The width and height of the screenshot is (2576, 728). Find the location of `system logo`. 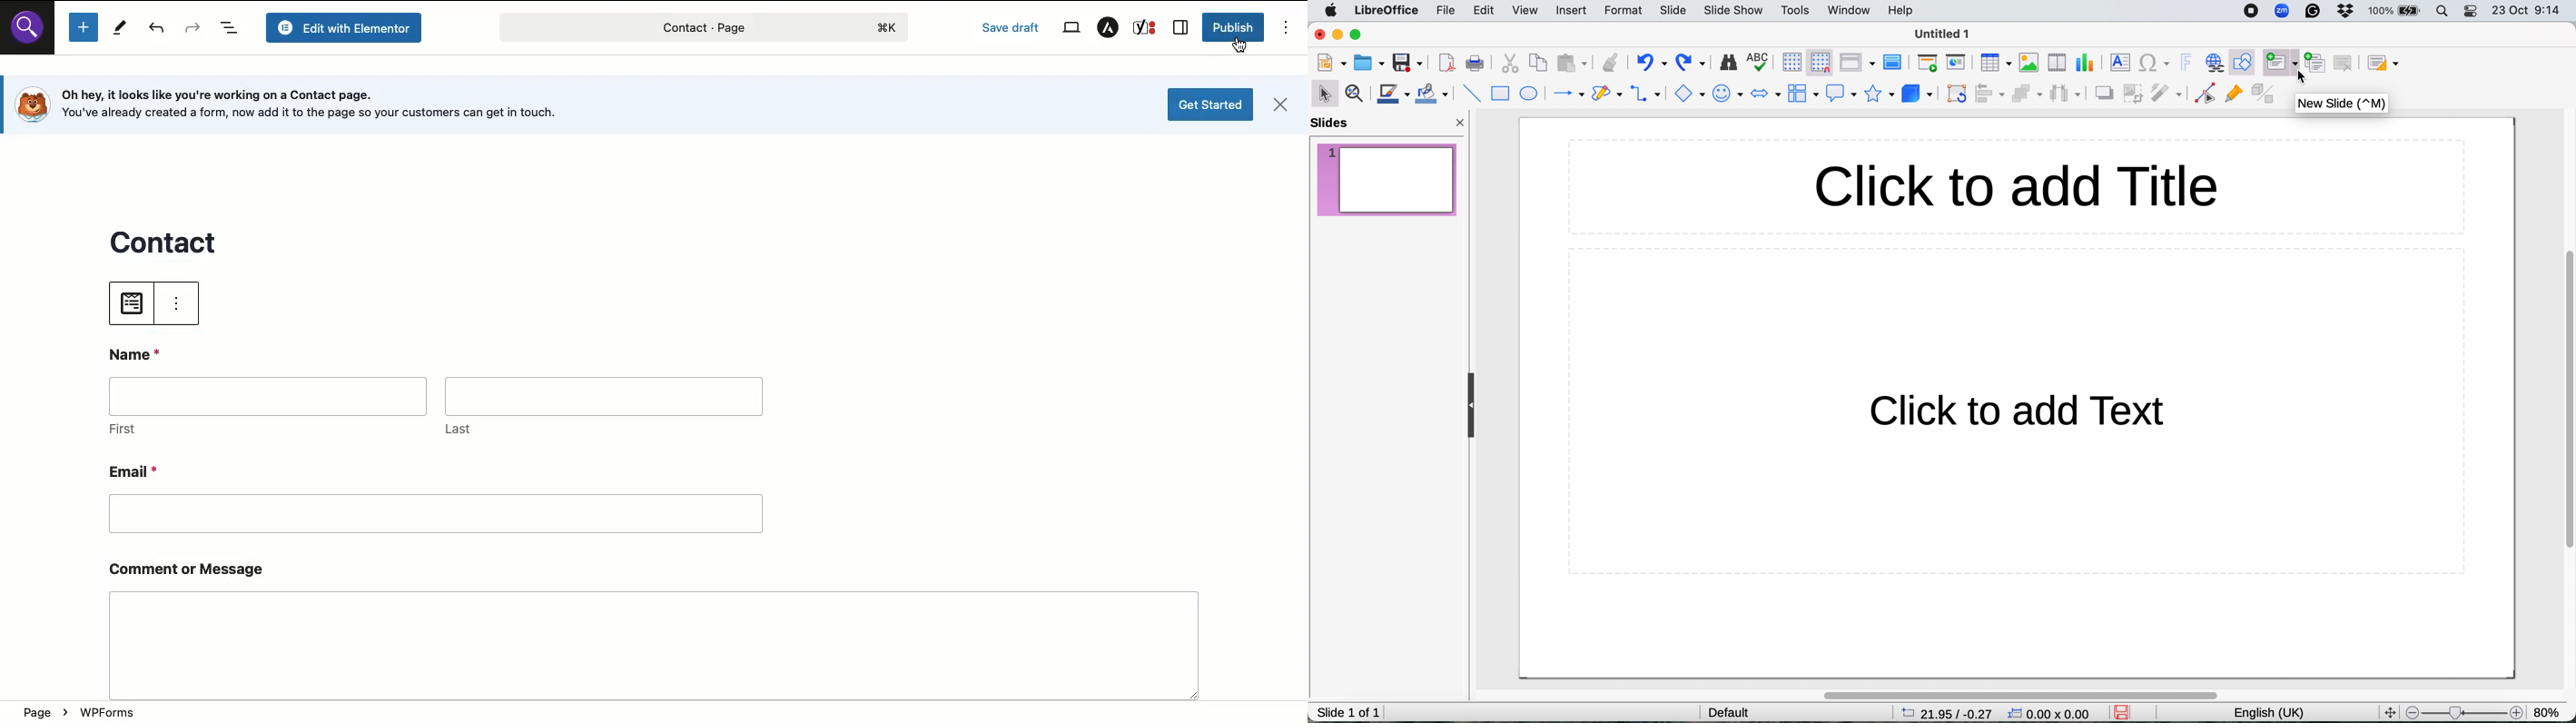

system logo is located at coordinates (1330, 11).